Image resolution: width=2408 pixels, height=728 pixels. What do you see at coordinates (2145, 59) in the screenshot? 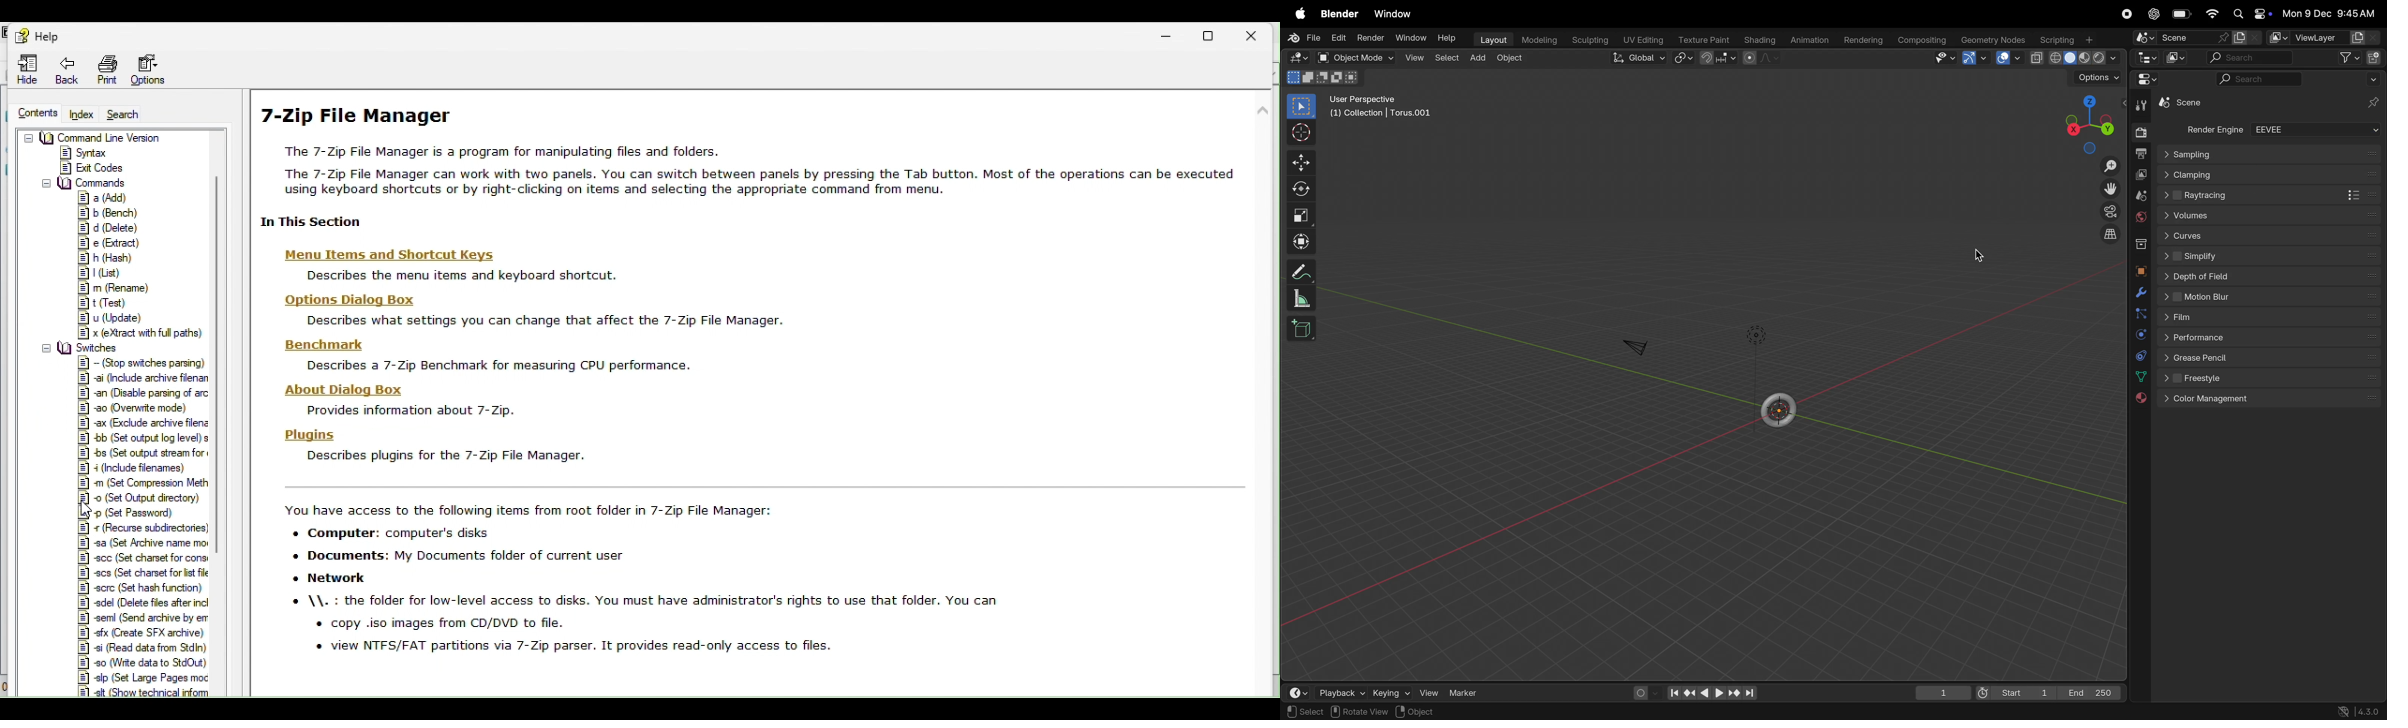
I see `Editor type` at bounding box center [2145, 59].